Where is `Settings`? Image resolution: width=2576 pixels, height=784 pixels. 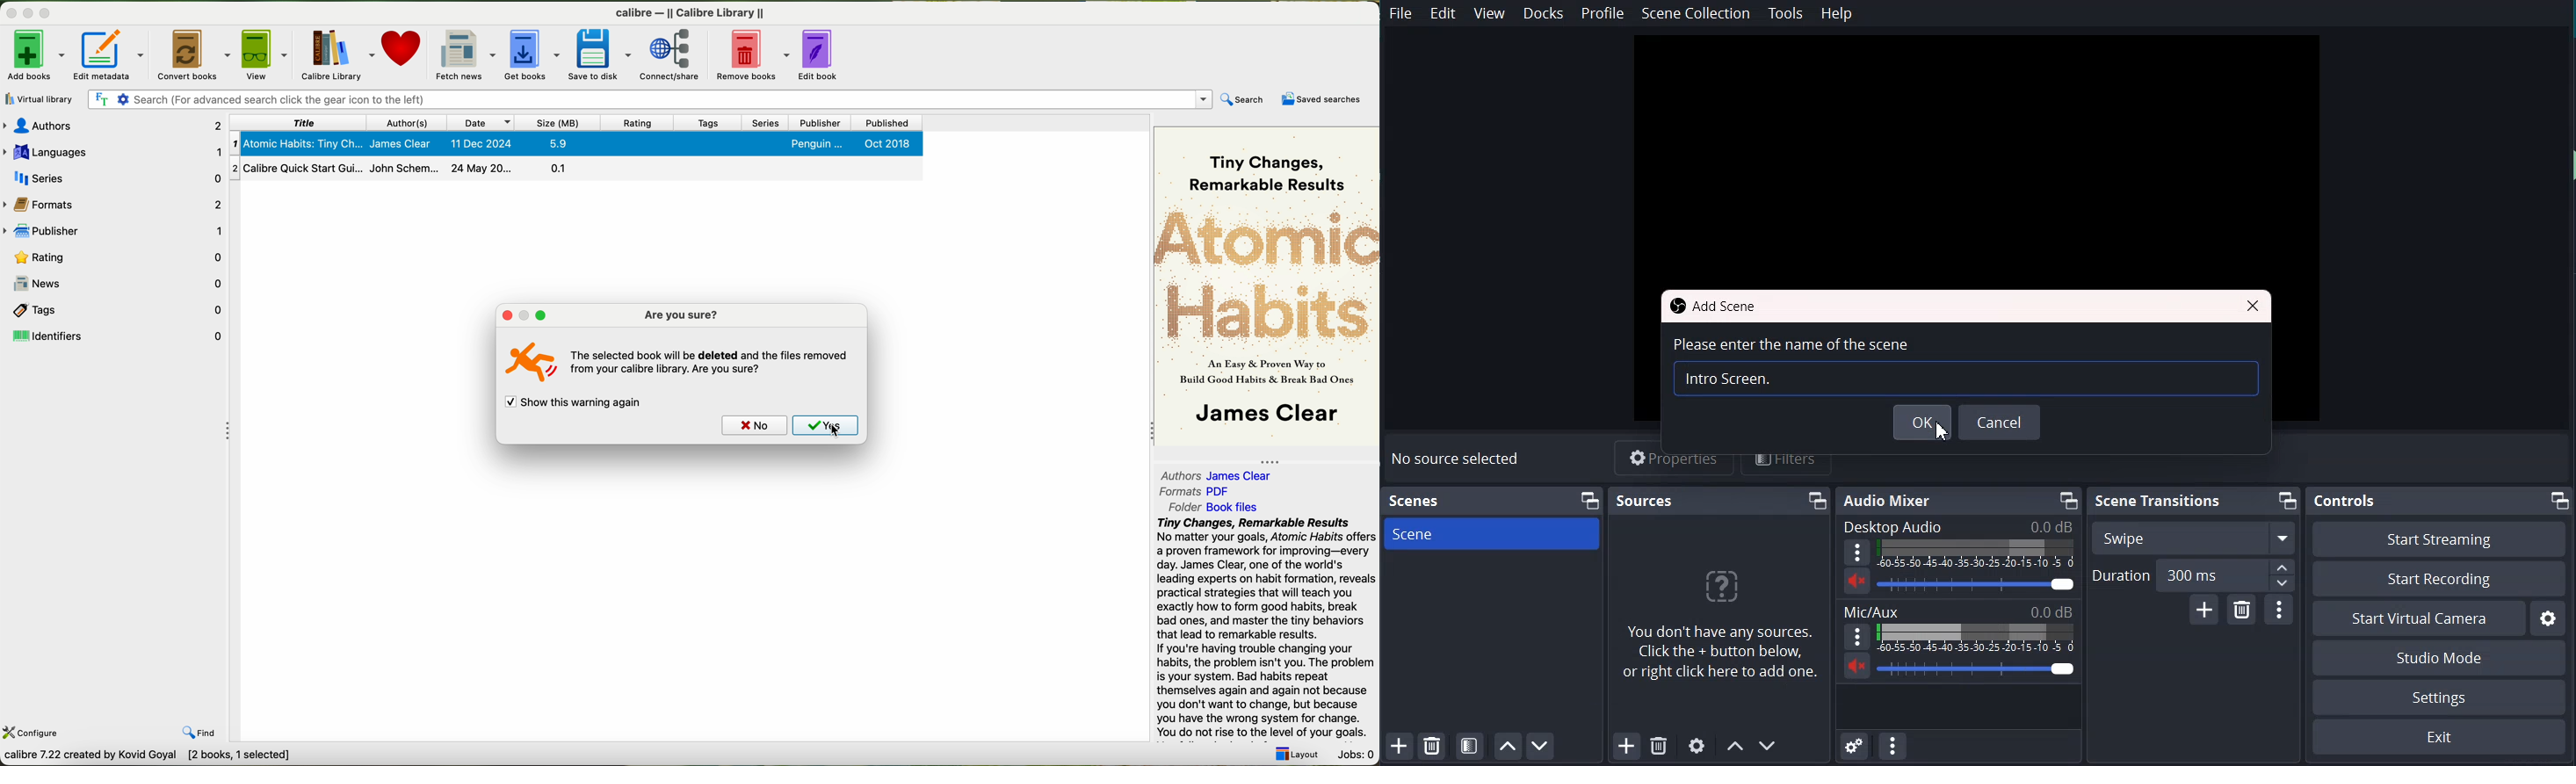 Settings is located at coordinates (2548, 618).